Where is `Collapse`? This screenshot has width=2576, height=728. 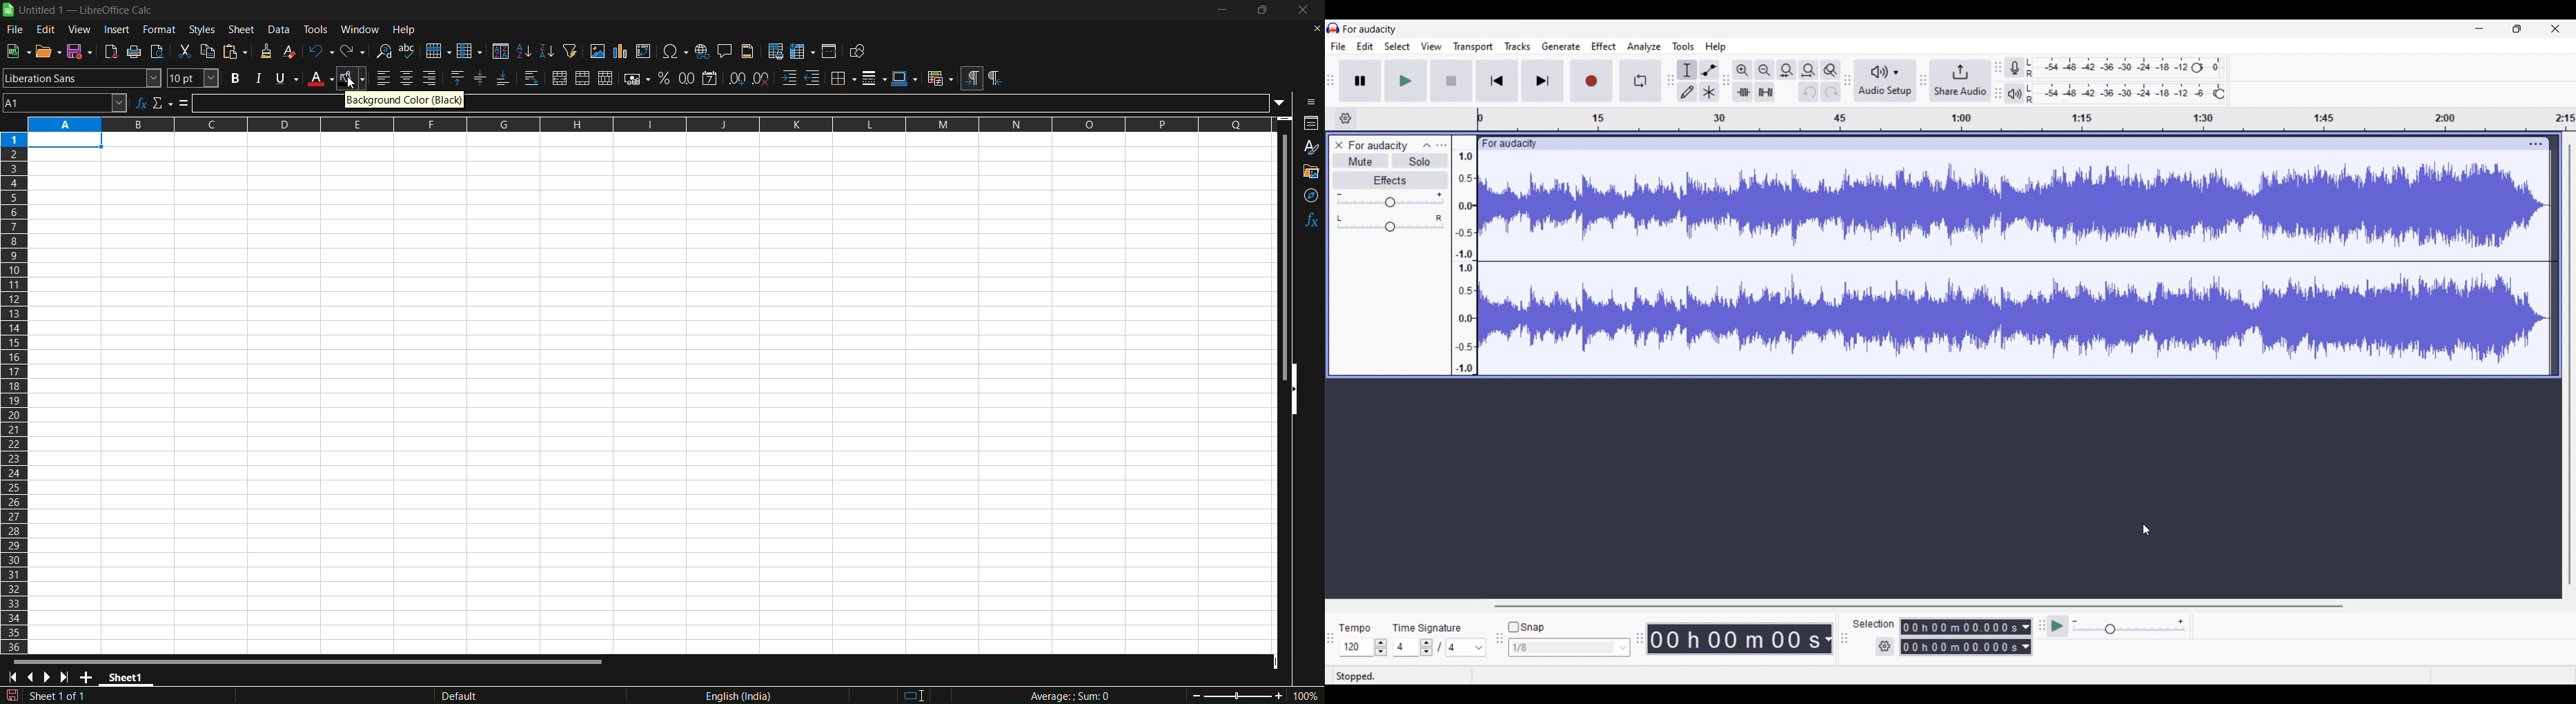
Collapse is located at coordinates (1427, 145).